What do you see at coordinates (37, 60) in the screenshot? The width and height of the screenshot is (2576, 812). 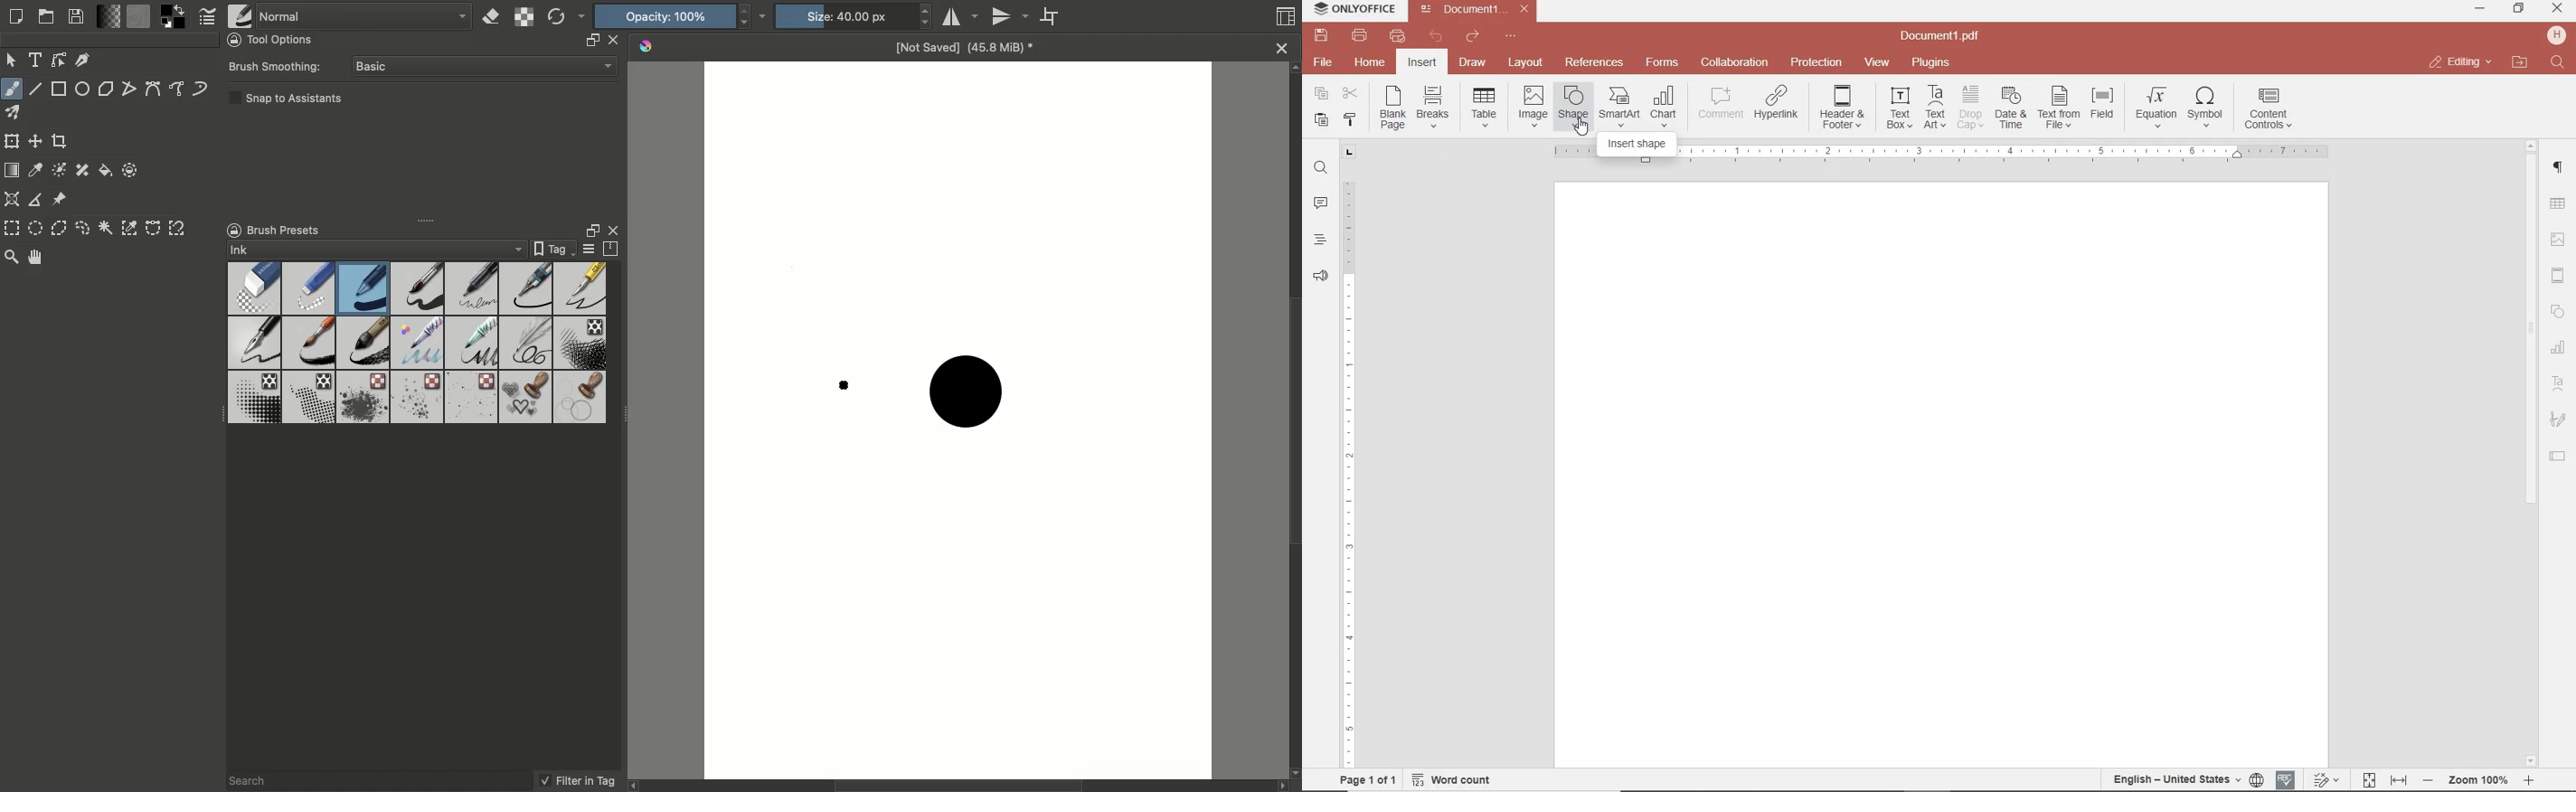 I see `Text` at bounding box center [37, 60].